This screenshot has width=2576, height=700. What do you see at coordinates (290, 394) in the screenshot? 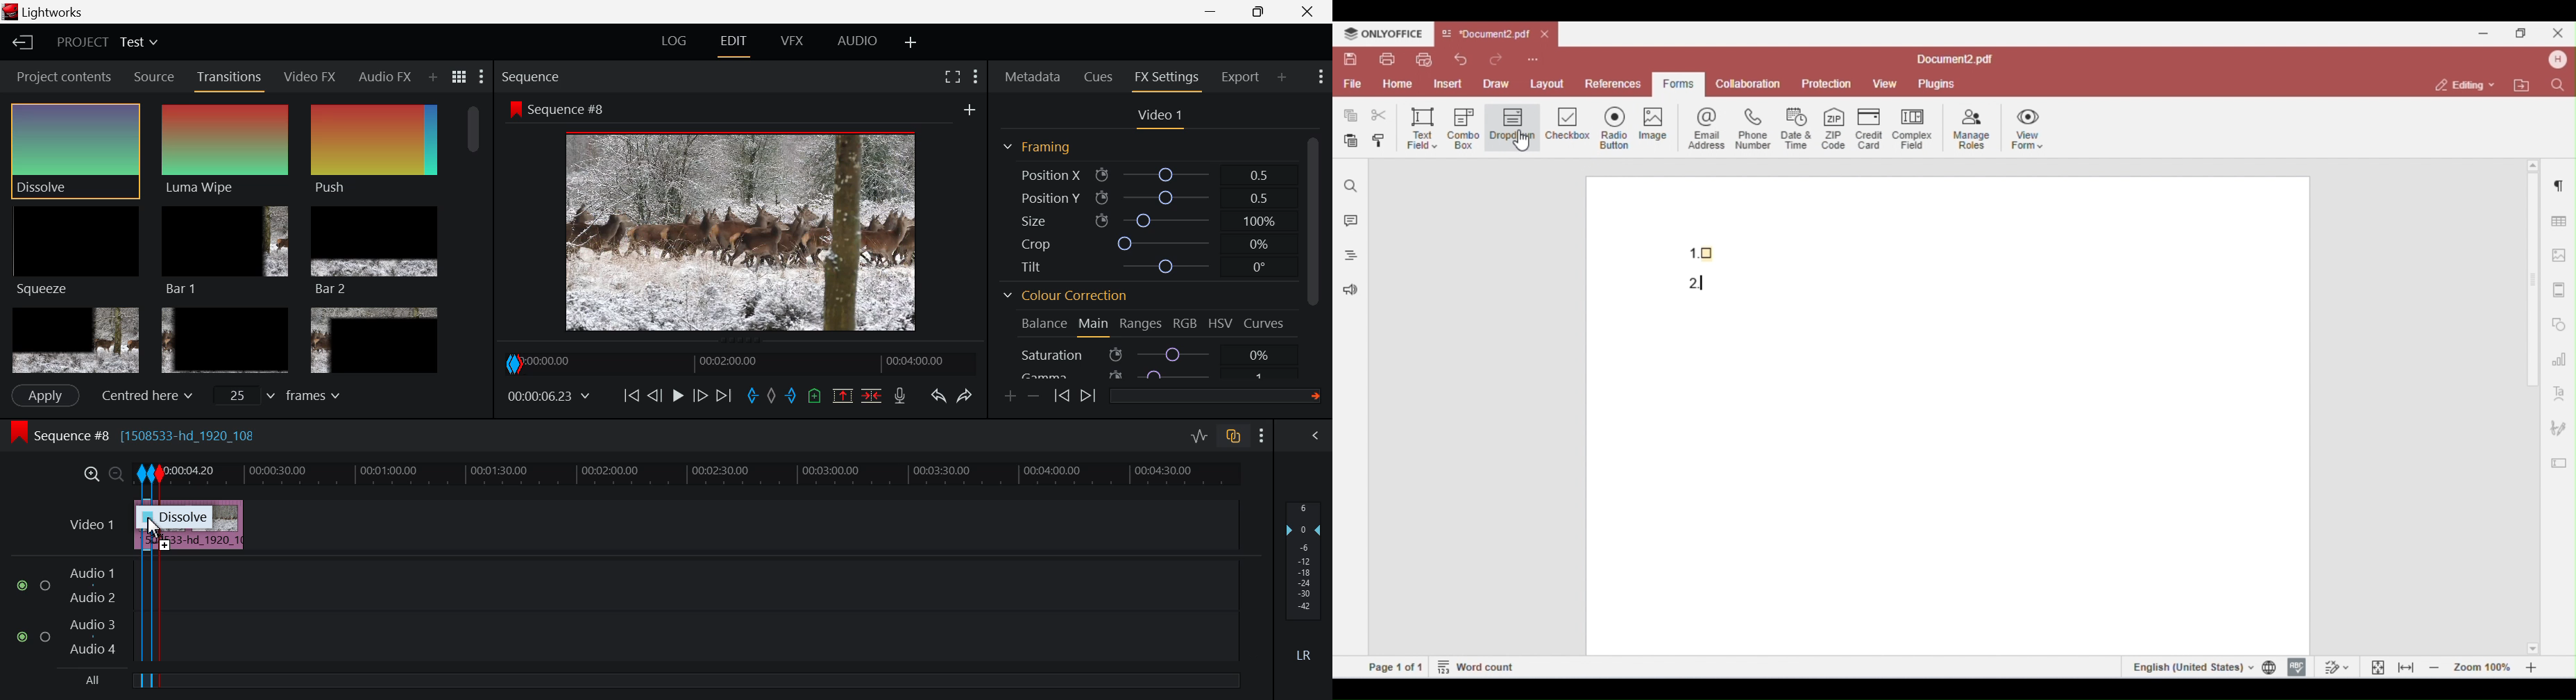
I see `frames input field` at bounding box center [290, 394].